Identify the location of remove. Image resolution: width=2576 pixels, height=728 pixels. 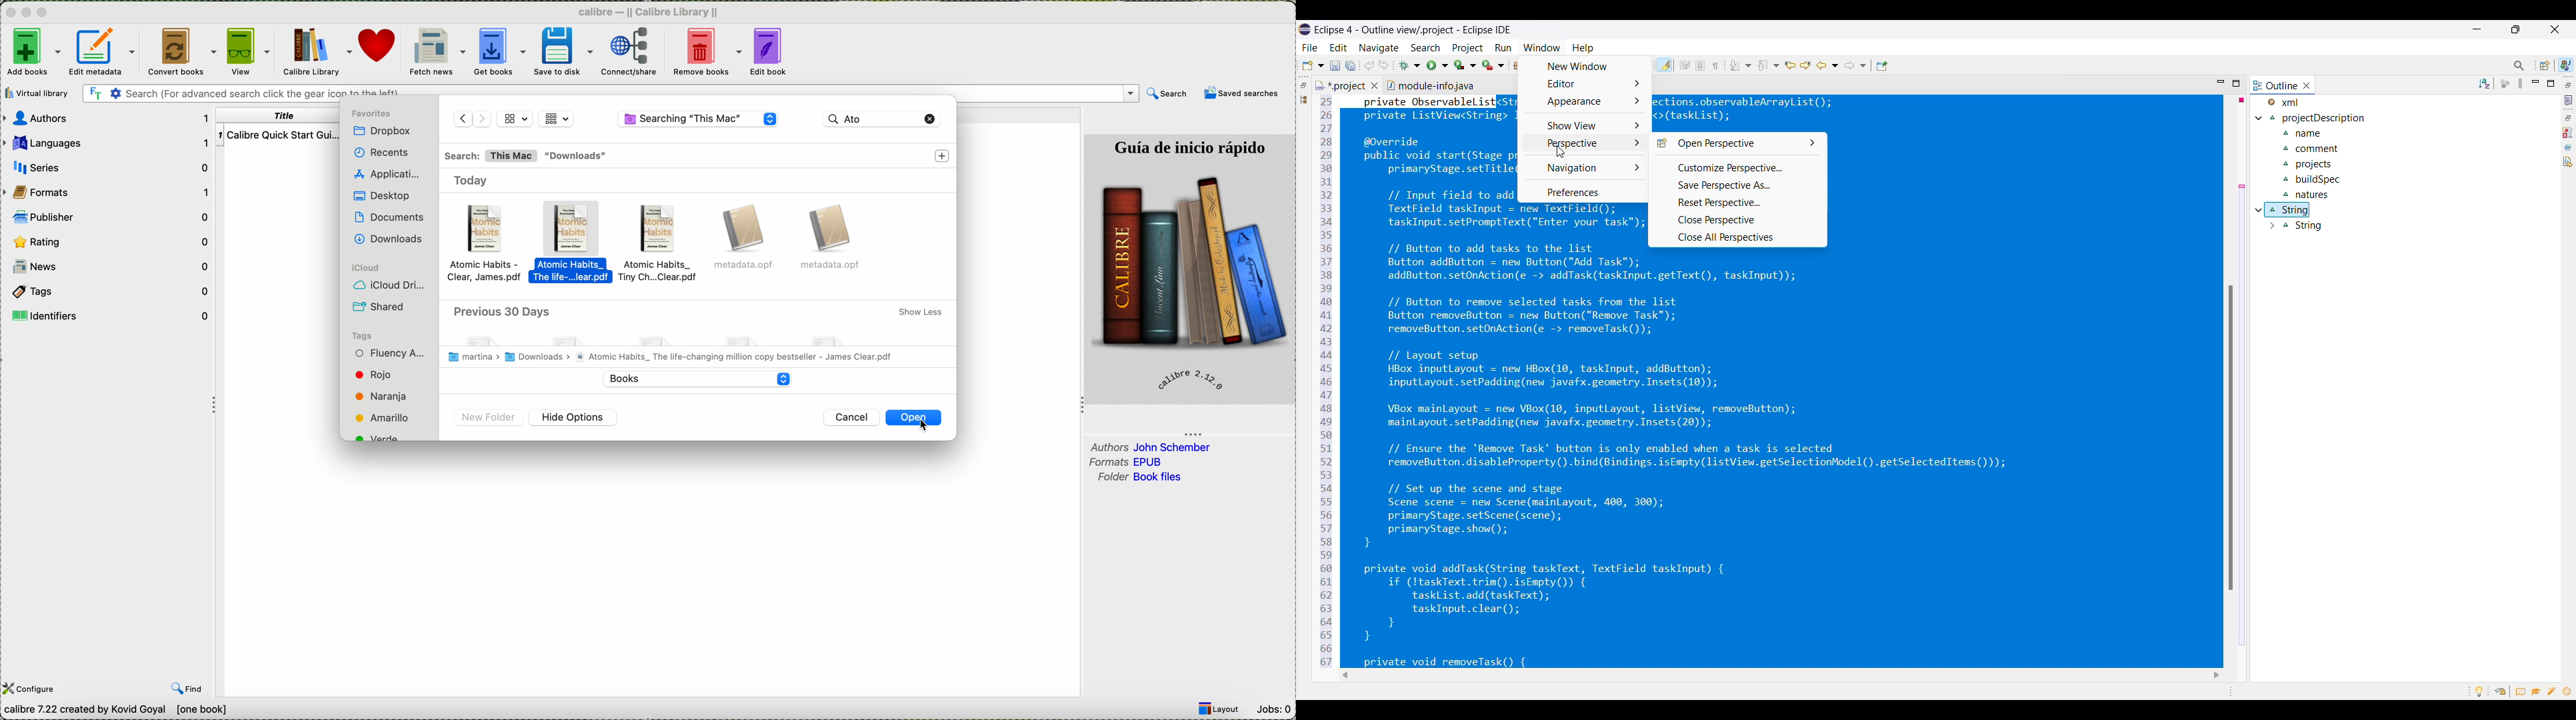
(931, 118).